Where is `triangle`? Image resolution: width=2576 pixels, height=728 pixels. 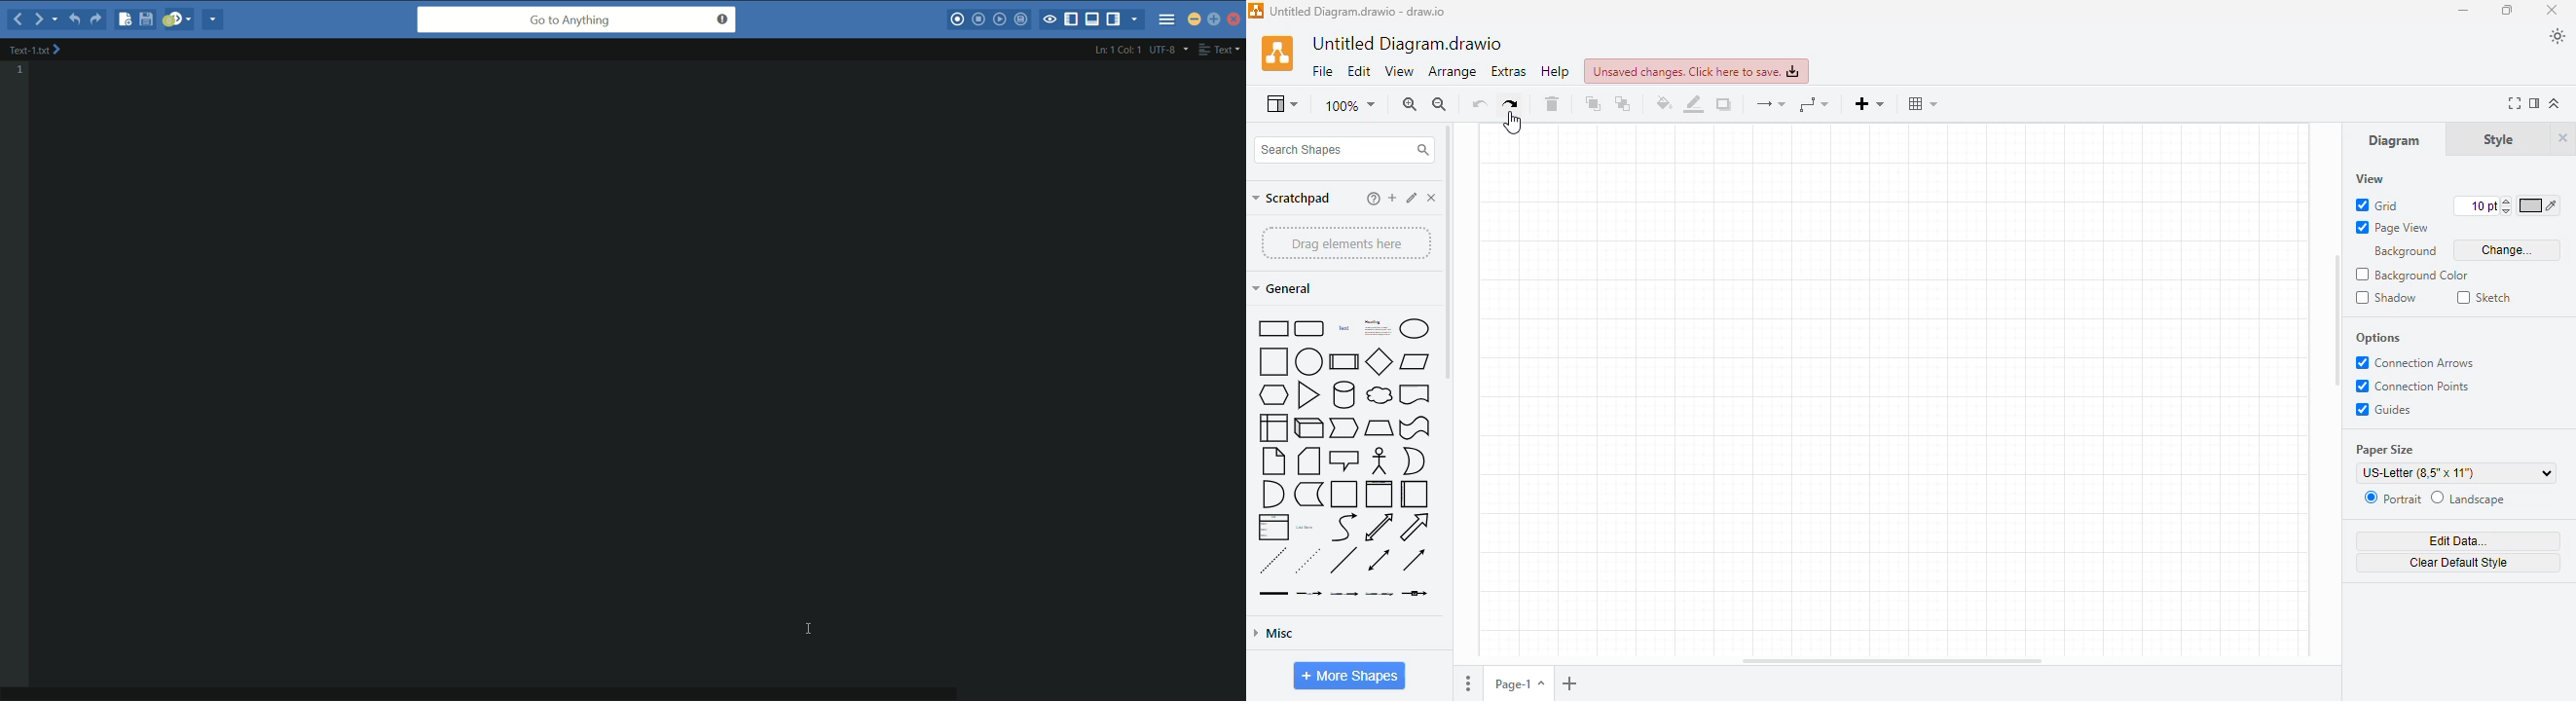
triangle is located at coordinates (1309, 395).